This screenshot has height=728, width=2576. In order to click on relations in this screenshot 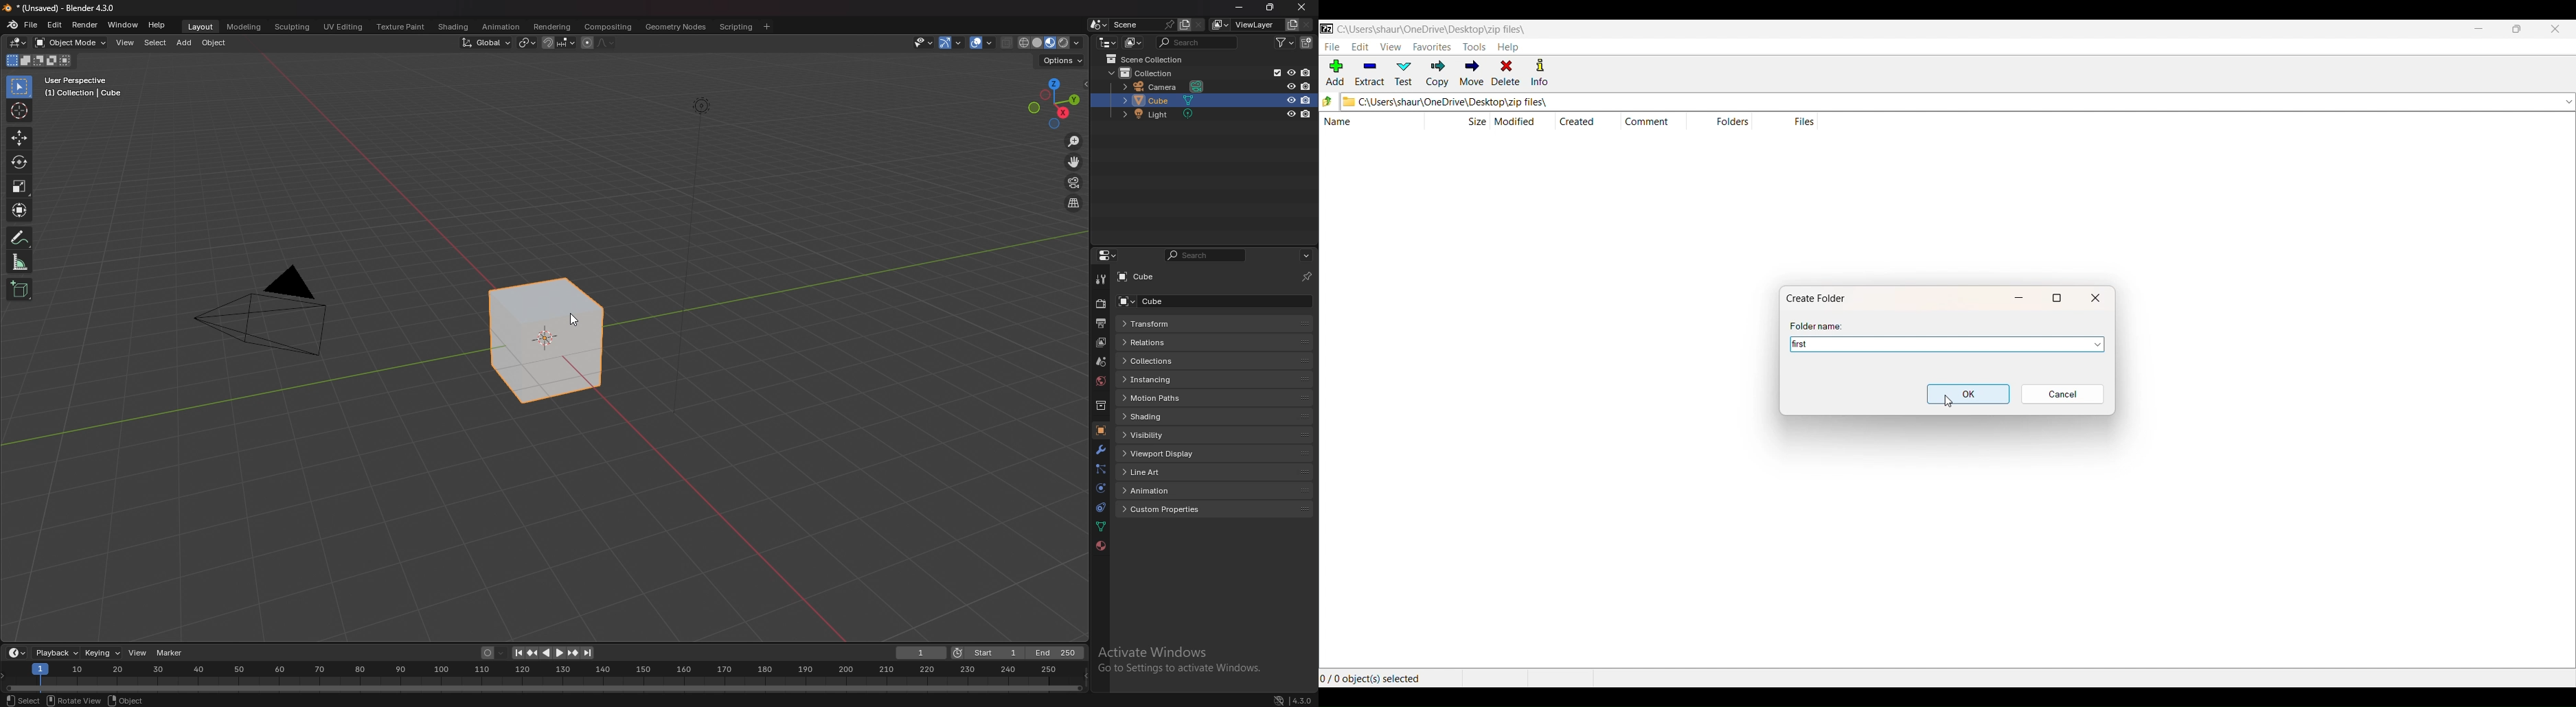, I will do `click(1167, 342)`.